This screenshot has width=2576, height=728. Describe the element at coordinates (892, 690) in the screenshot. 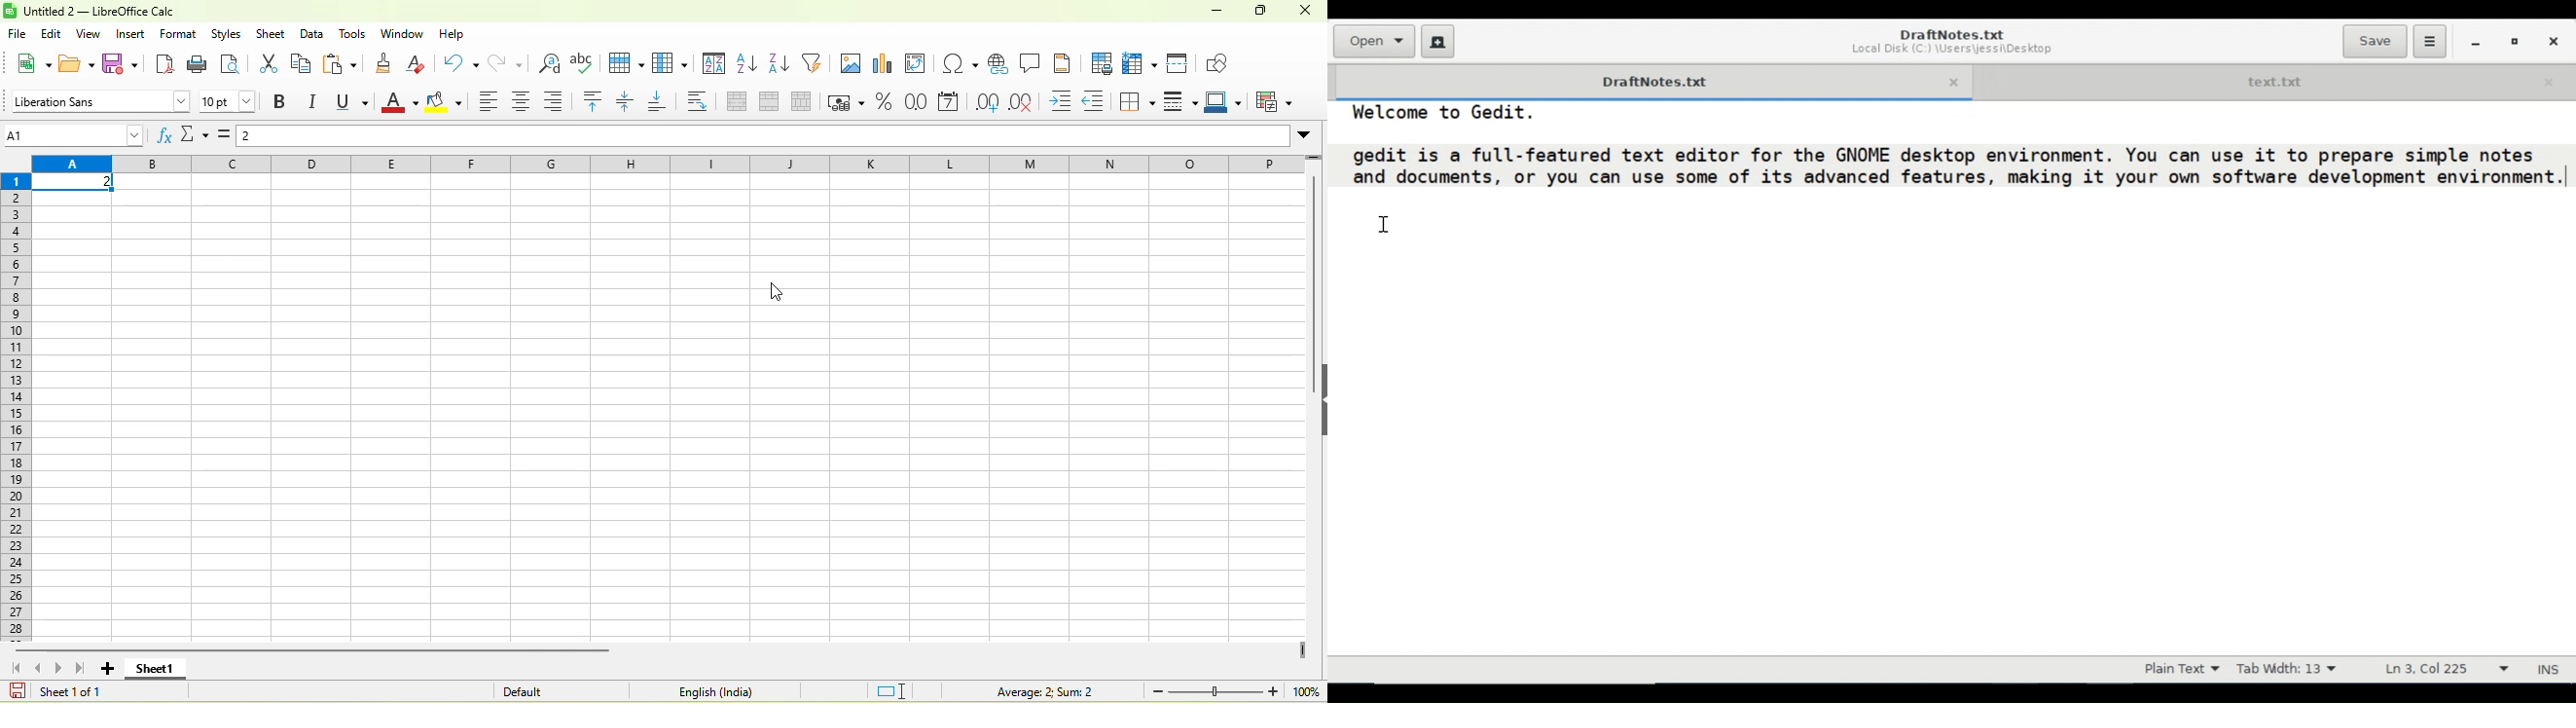

I see `standard selection` at that location.